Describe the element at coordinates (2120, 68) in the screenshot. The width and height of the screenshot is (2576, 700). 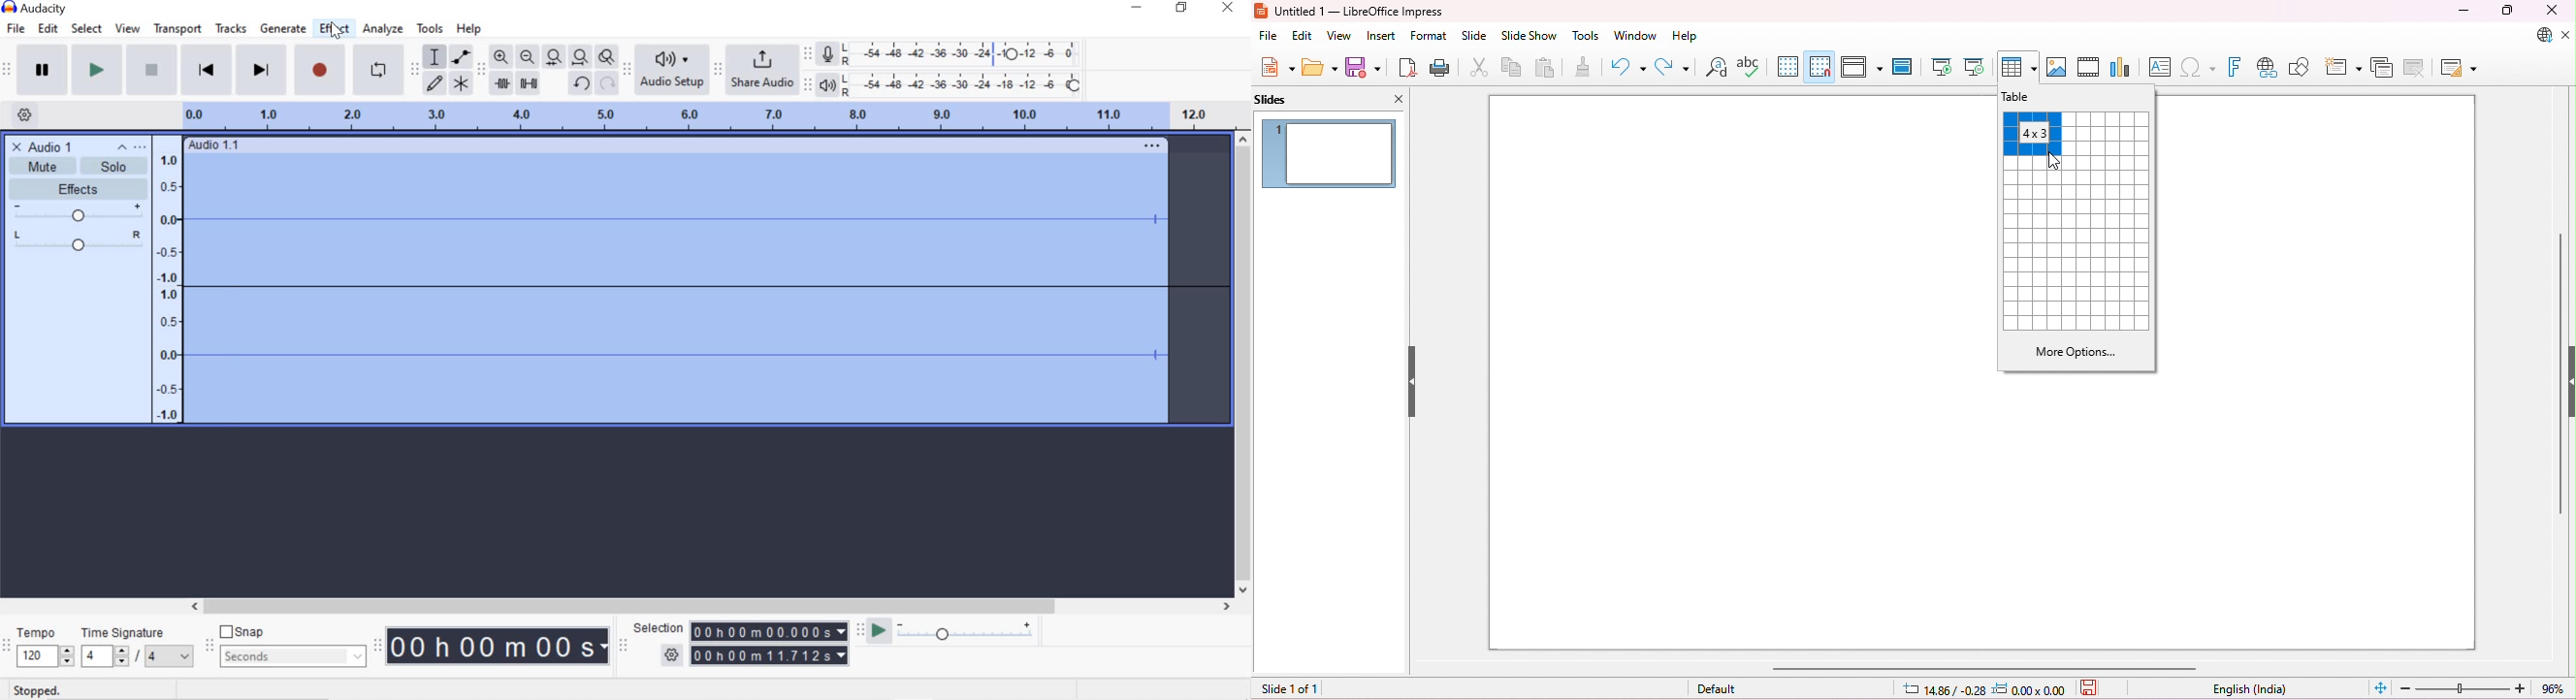
I see `insert chart` at that location.